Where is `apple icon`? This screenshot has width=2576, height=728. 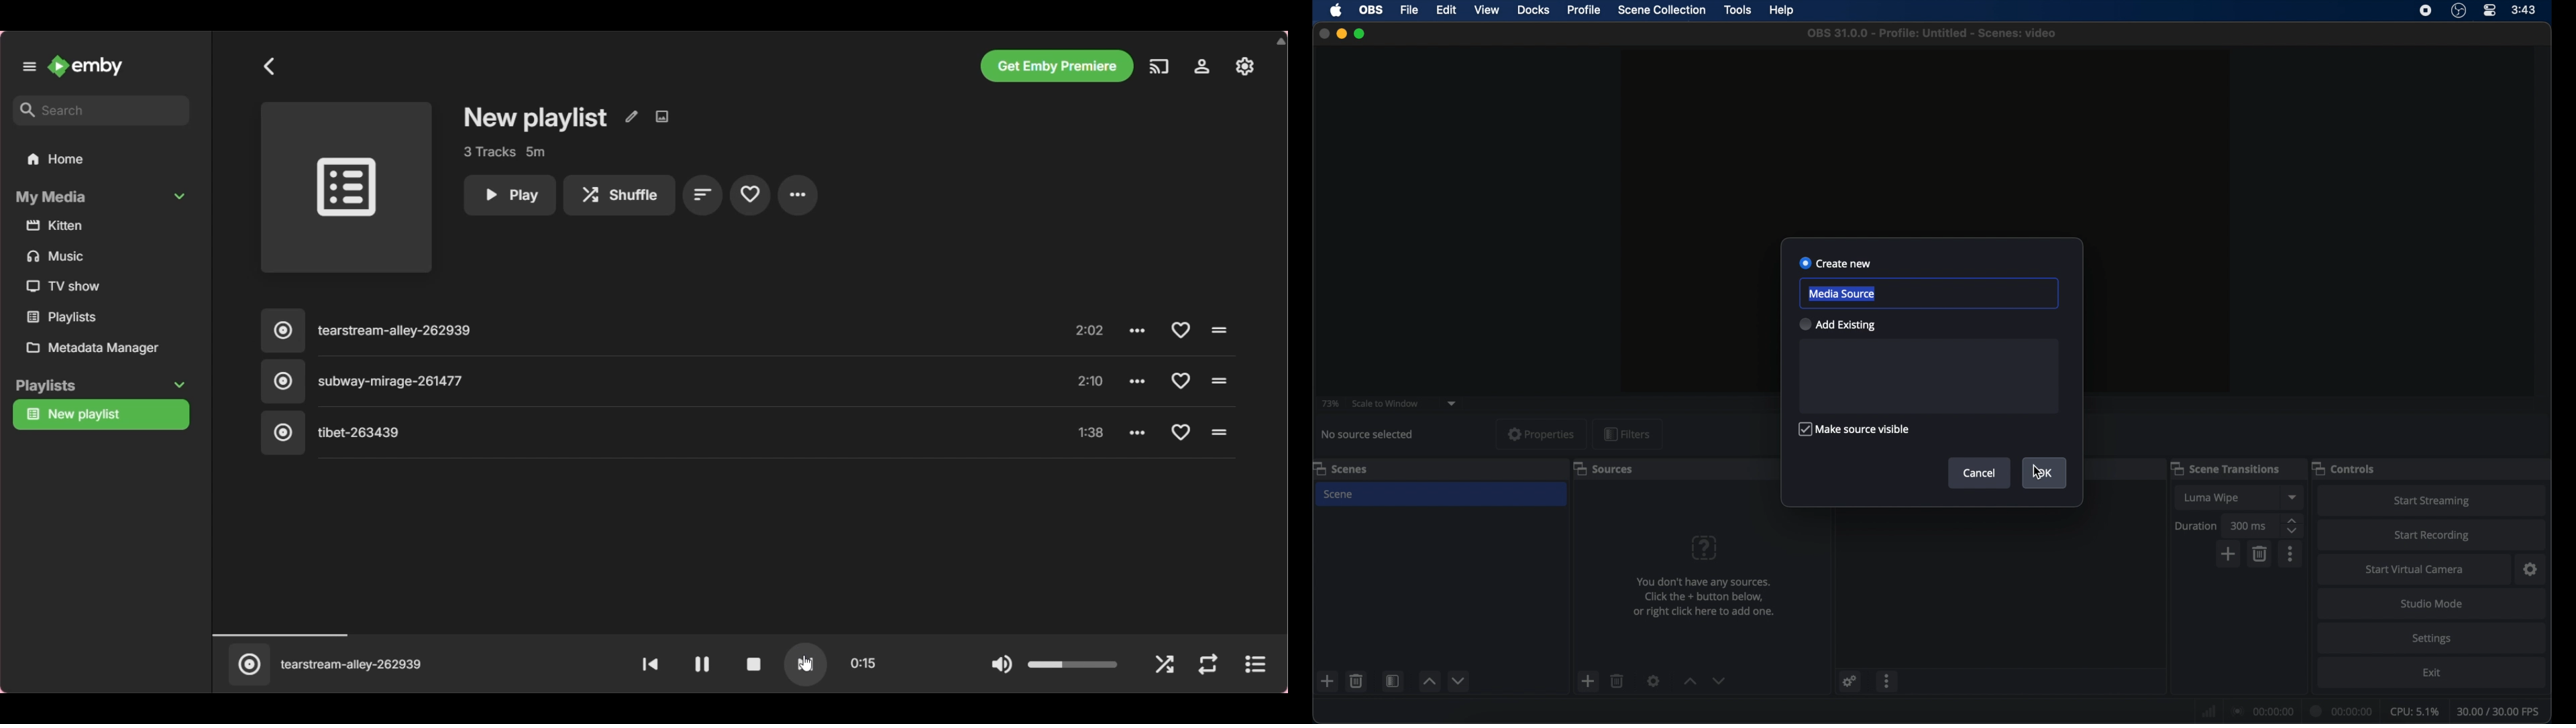
apple icon is located at coordinates (1337, 10).